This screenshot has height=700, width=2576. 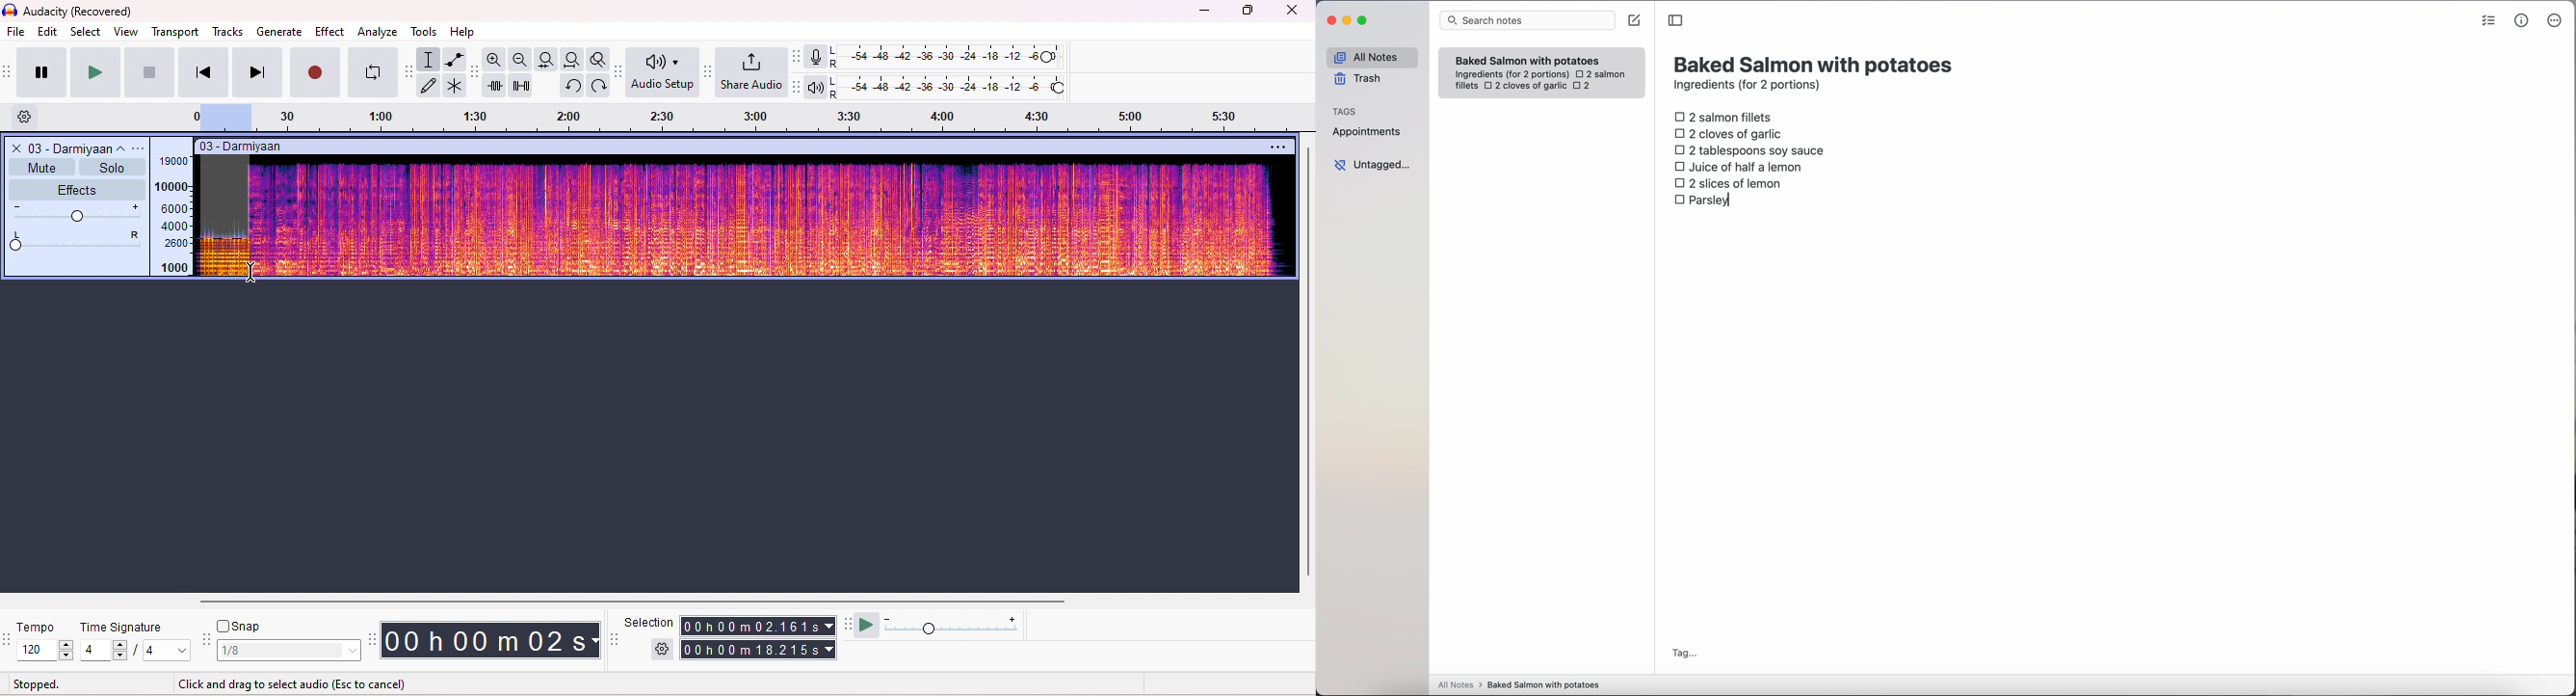 I want to click on close, so click(x=1291, y=12).